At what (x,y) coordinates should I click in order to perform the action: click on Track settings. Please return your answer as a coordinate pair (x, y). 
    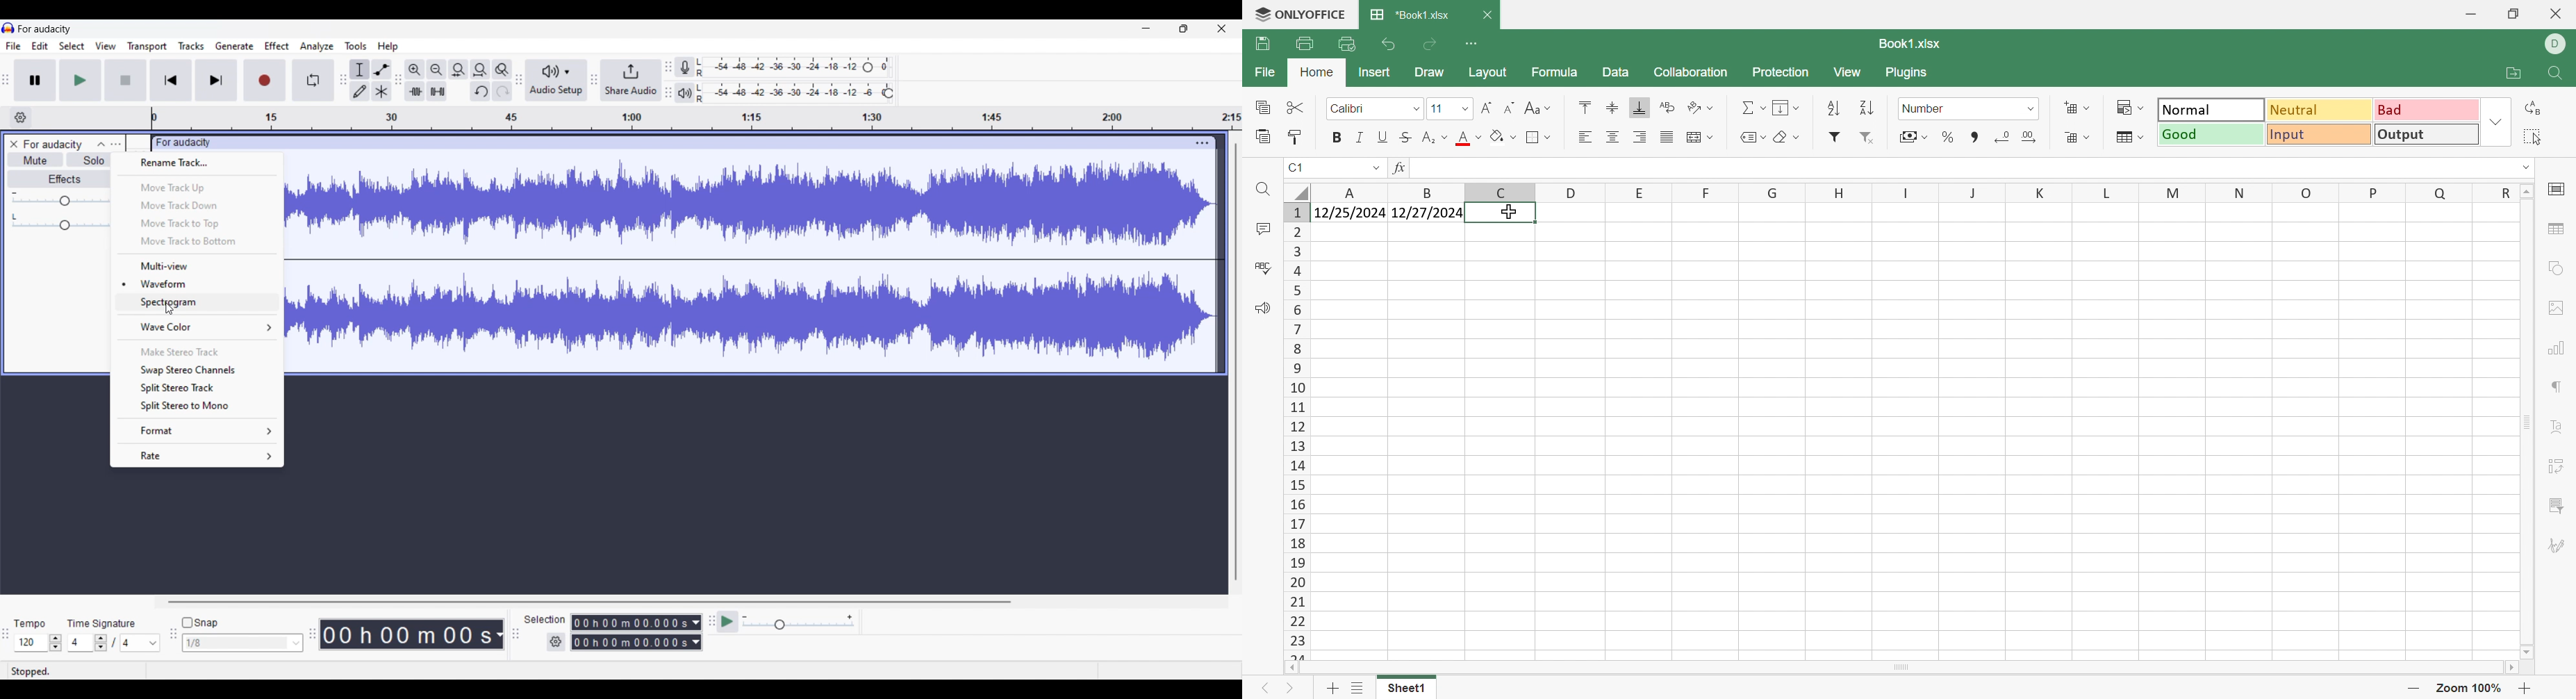
    Looking at the image, I should click on (1203, 143).